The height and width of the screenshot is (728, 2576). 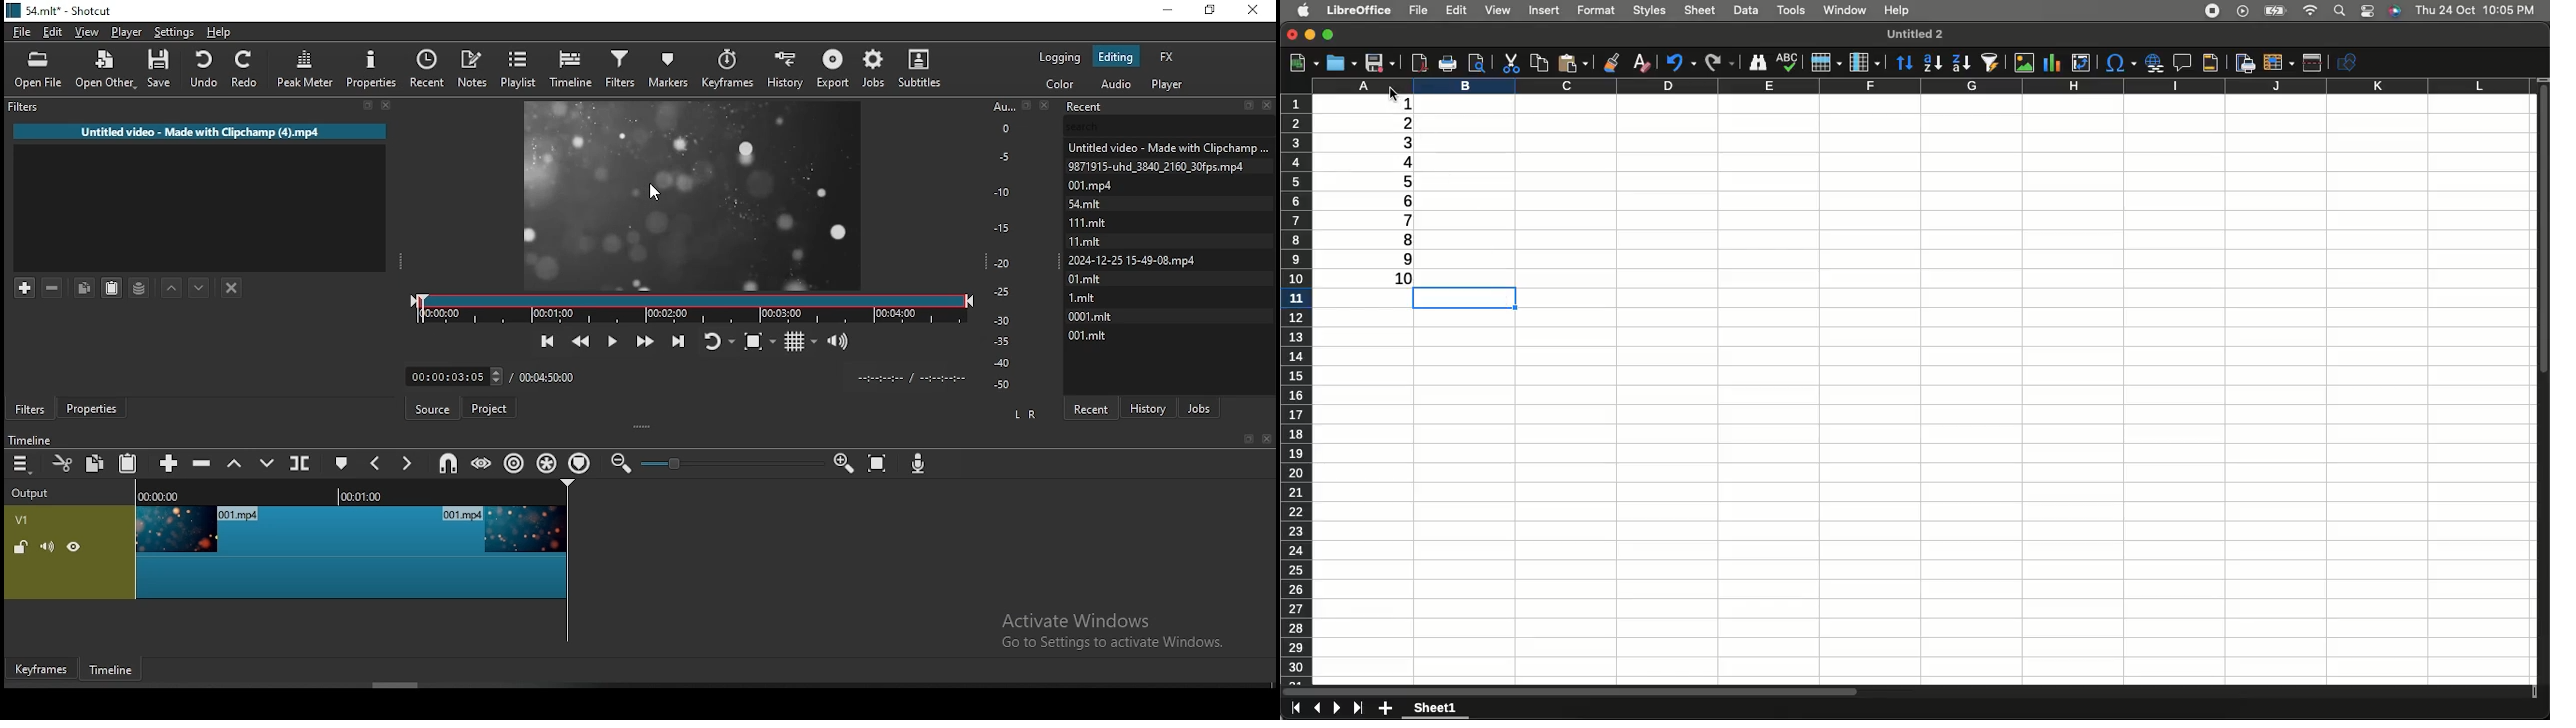 I want to click on Show draw functions, so click(x=2350, y=62).